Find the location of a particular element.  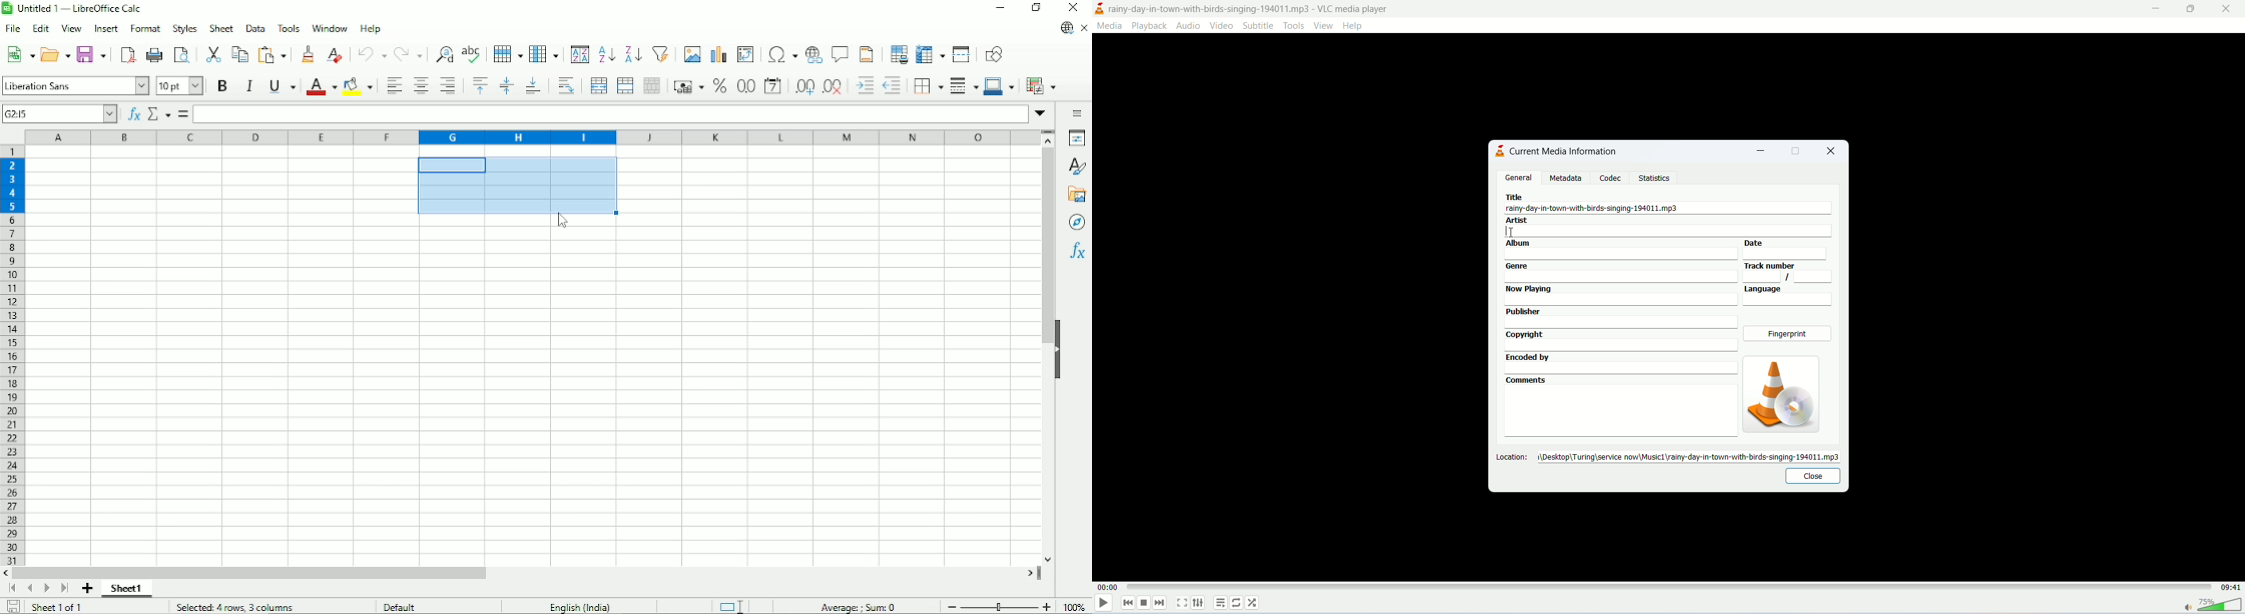

Navigator is located at coordinates (1076, 223).